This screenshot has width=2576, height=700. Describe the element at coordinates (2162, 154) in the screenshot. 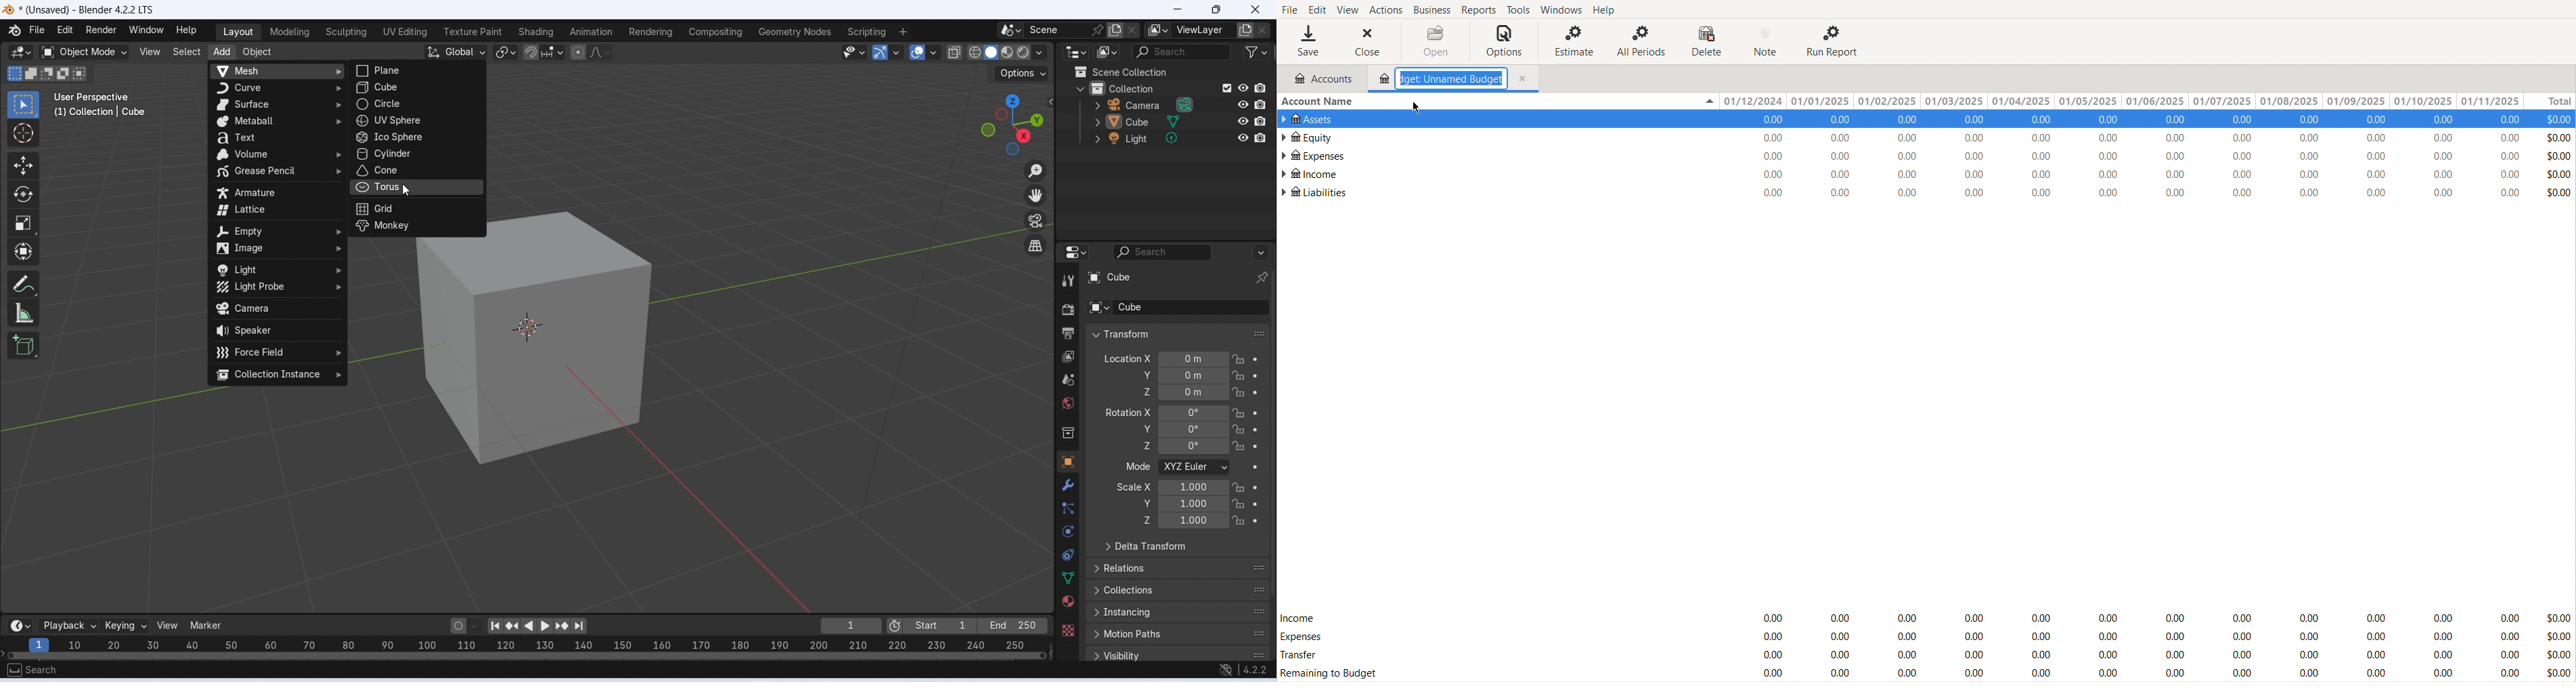

I see `Values` at that location.